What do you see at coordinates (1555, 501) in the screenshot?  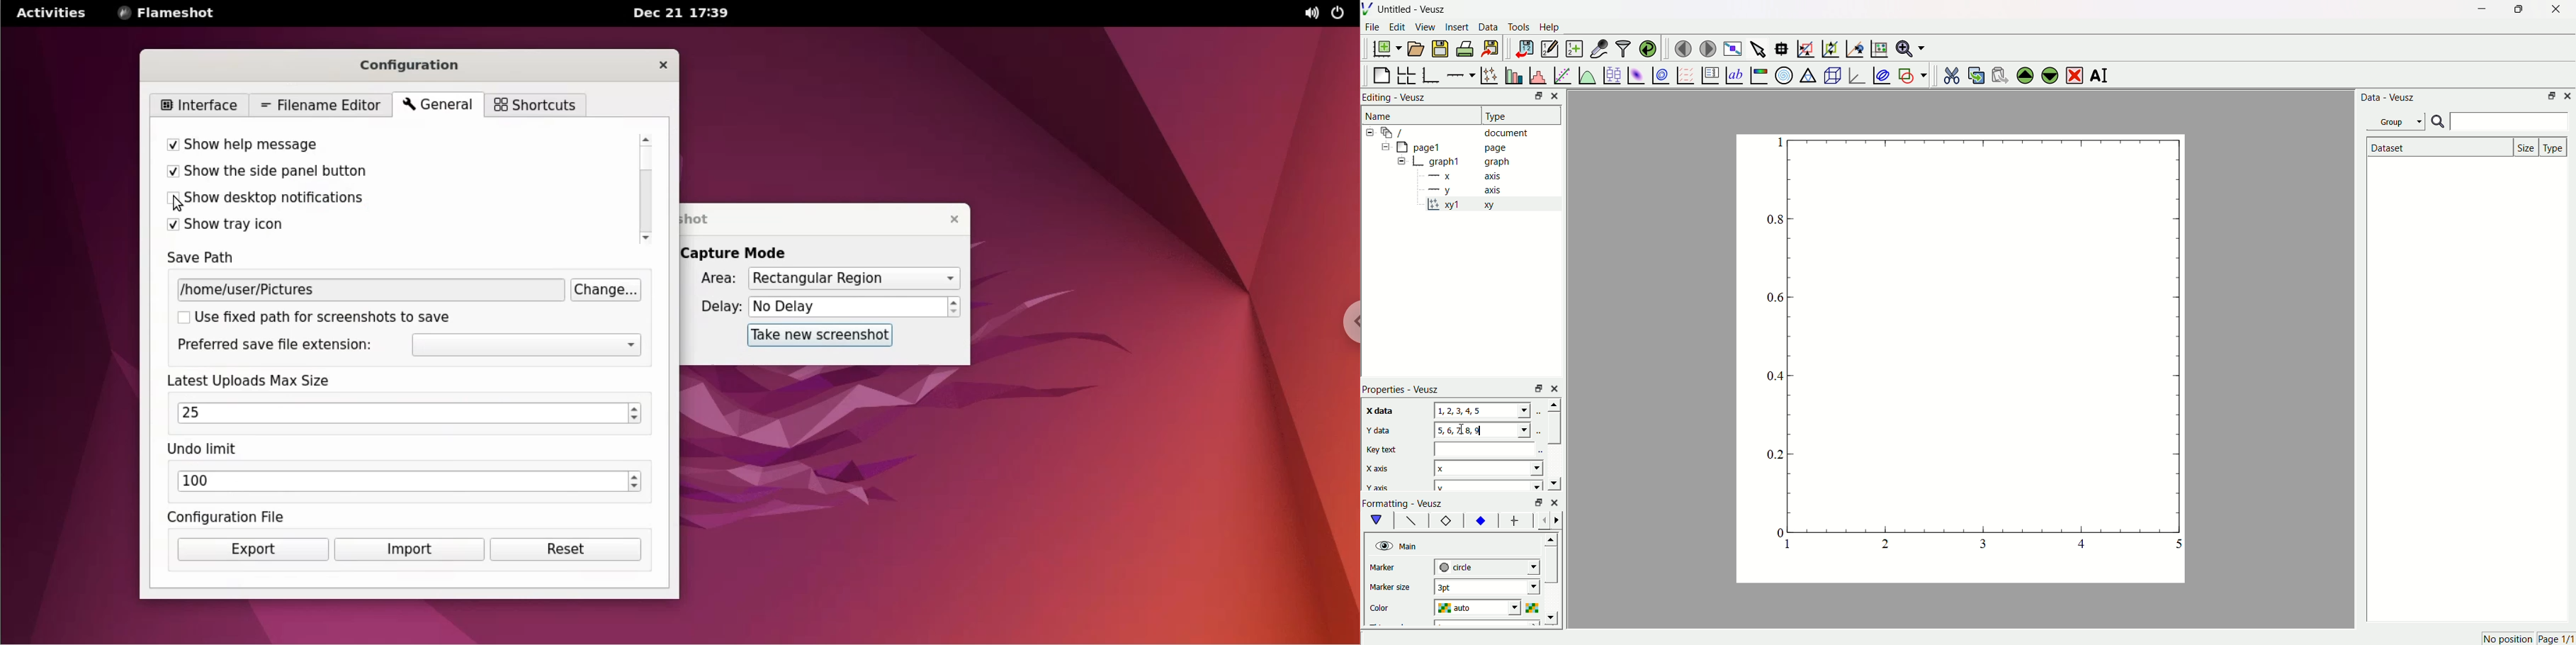 I see `close` at bounding box center [1555, 501].